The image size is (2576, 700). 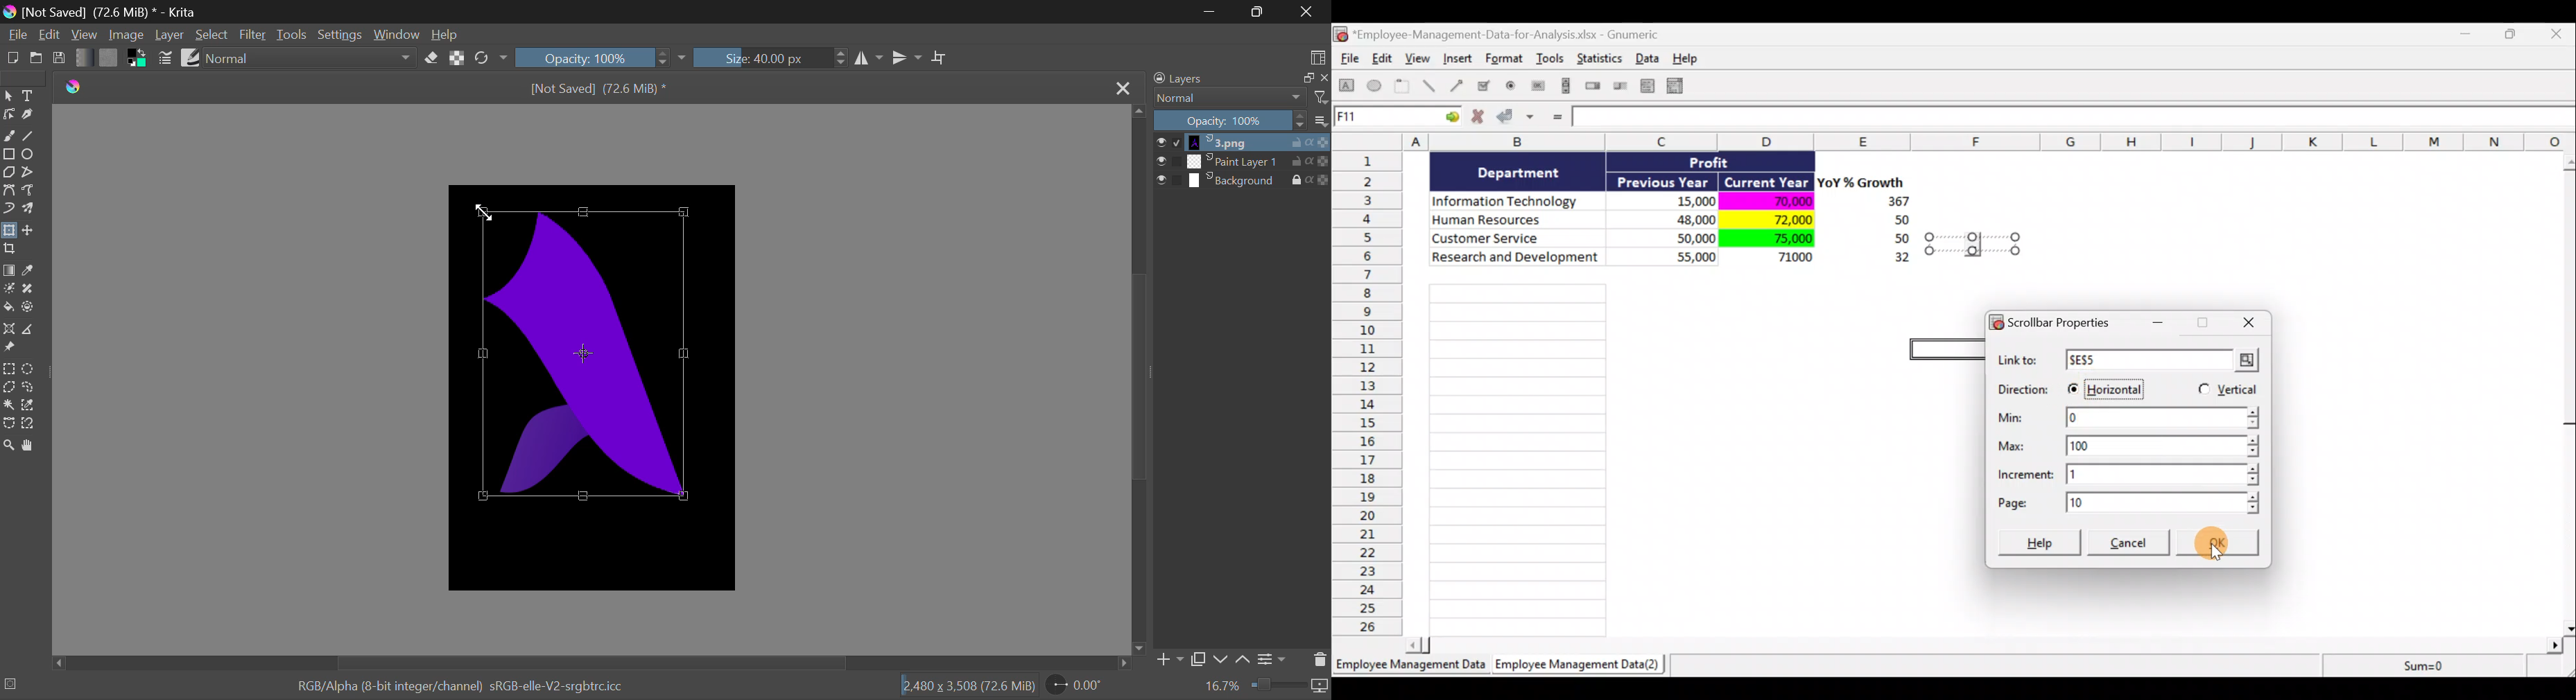 What do you see at coordinates (2126, 502) in the screenshot?
I see `Page` at bounding box center [2126, 502].